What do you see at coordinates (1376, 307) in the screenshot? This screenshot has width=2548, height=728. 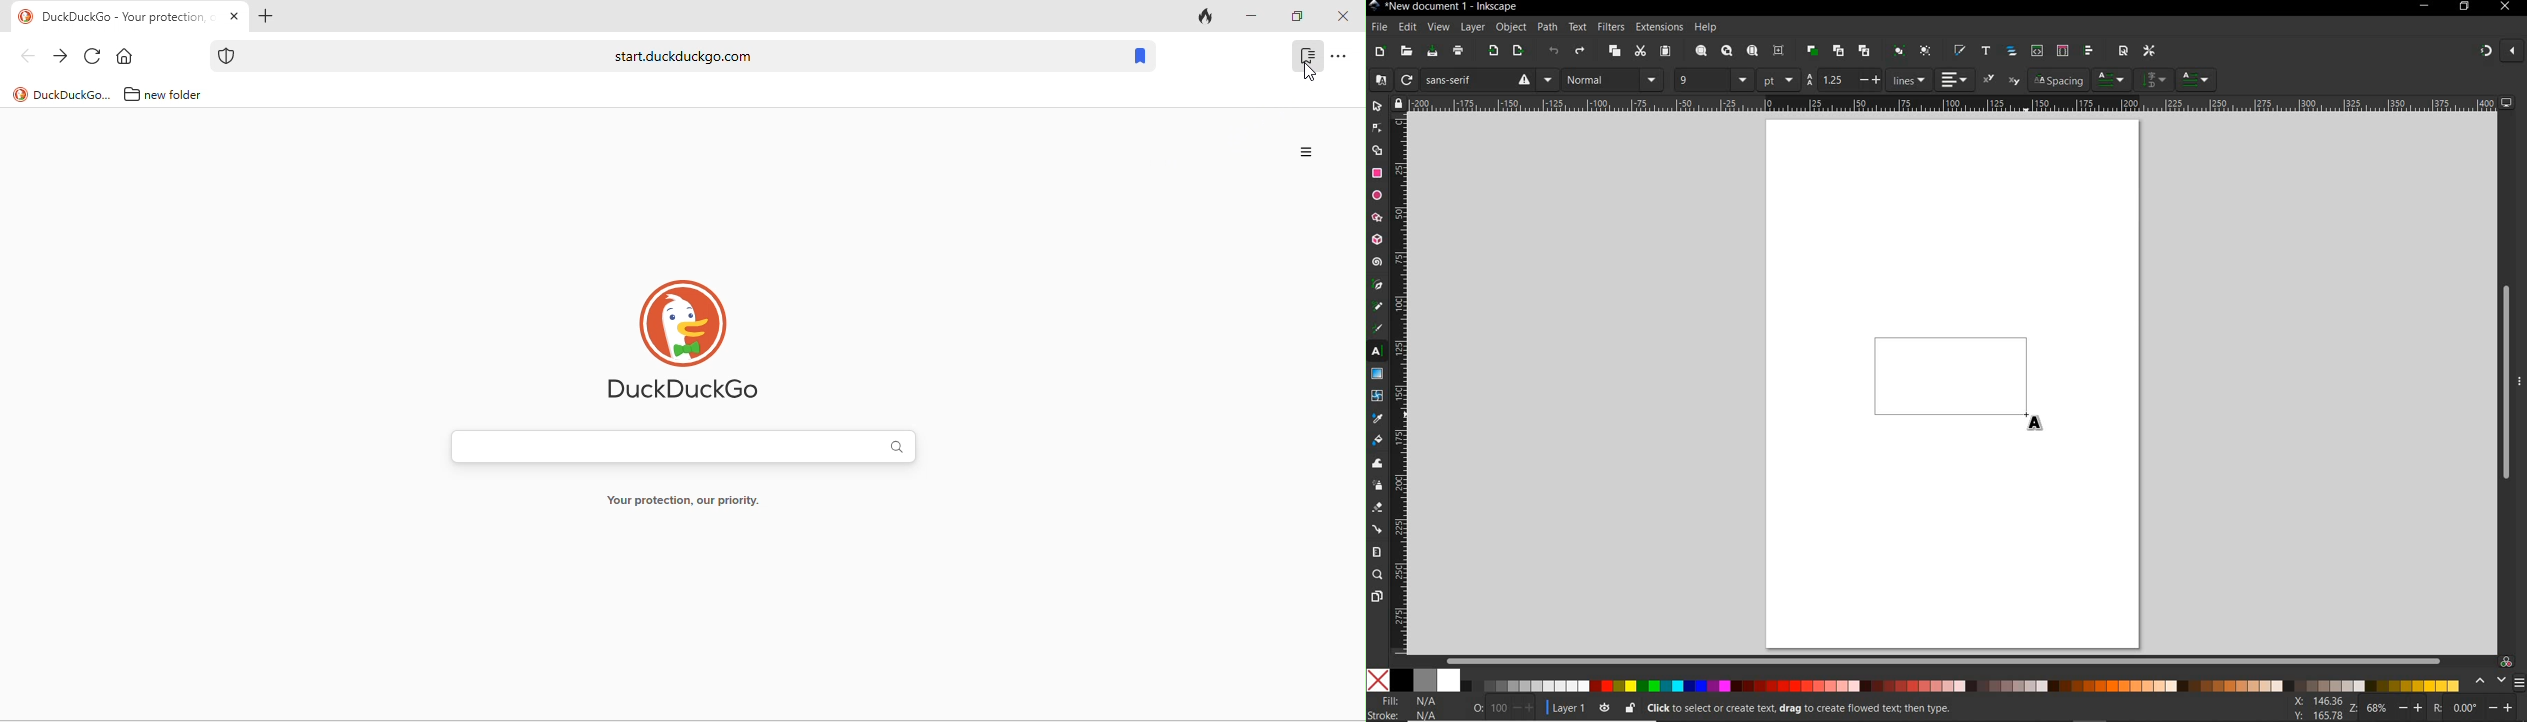 I see `pencil tool` at bounding box center [1376, 307].